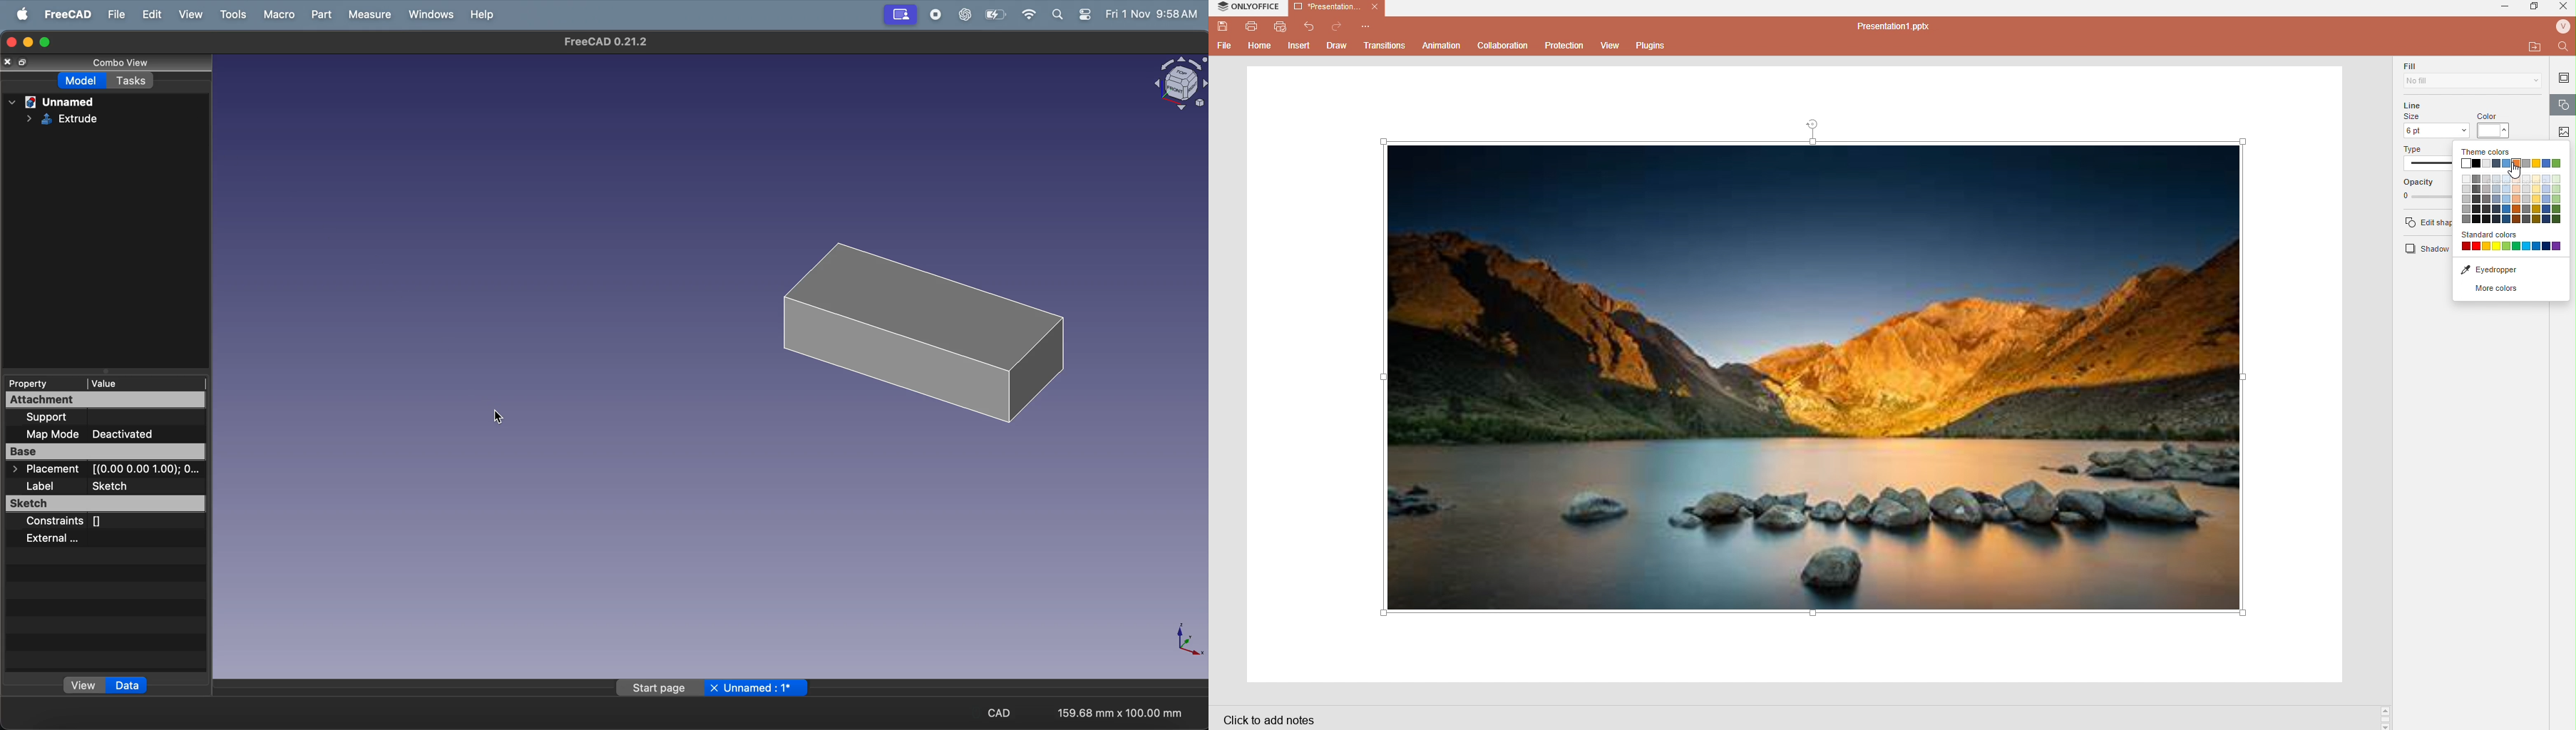 This screenshot has height=756, width=2576. What do you see at coordinates (714, 687) in the screenshot?
I see `page name unamed` at bounding box center [714, 687].